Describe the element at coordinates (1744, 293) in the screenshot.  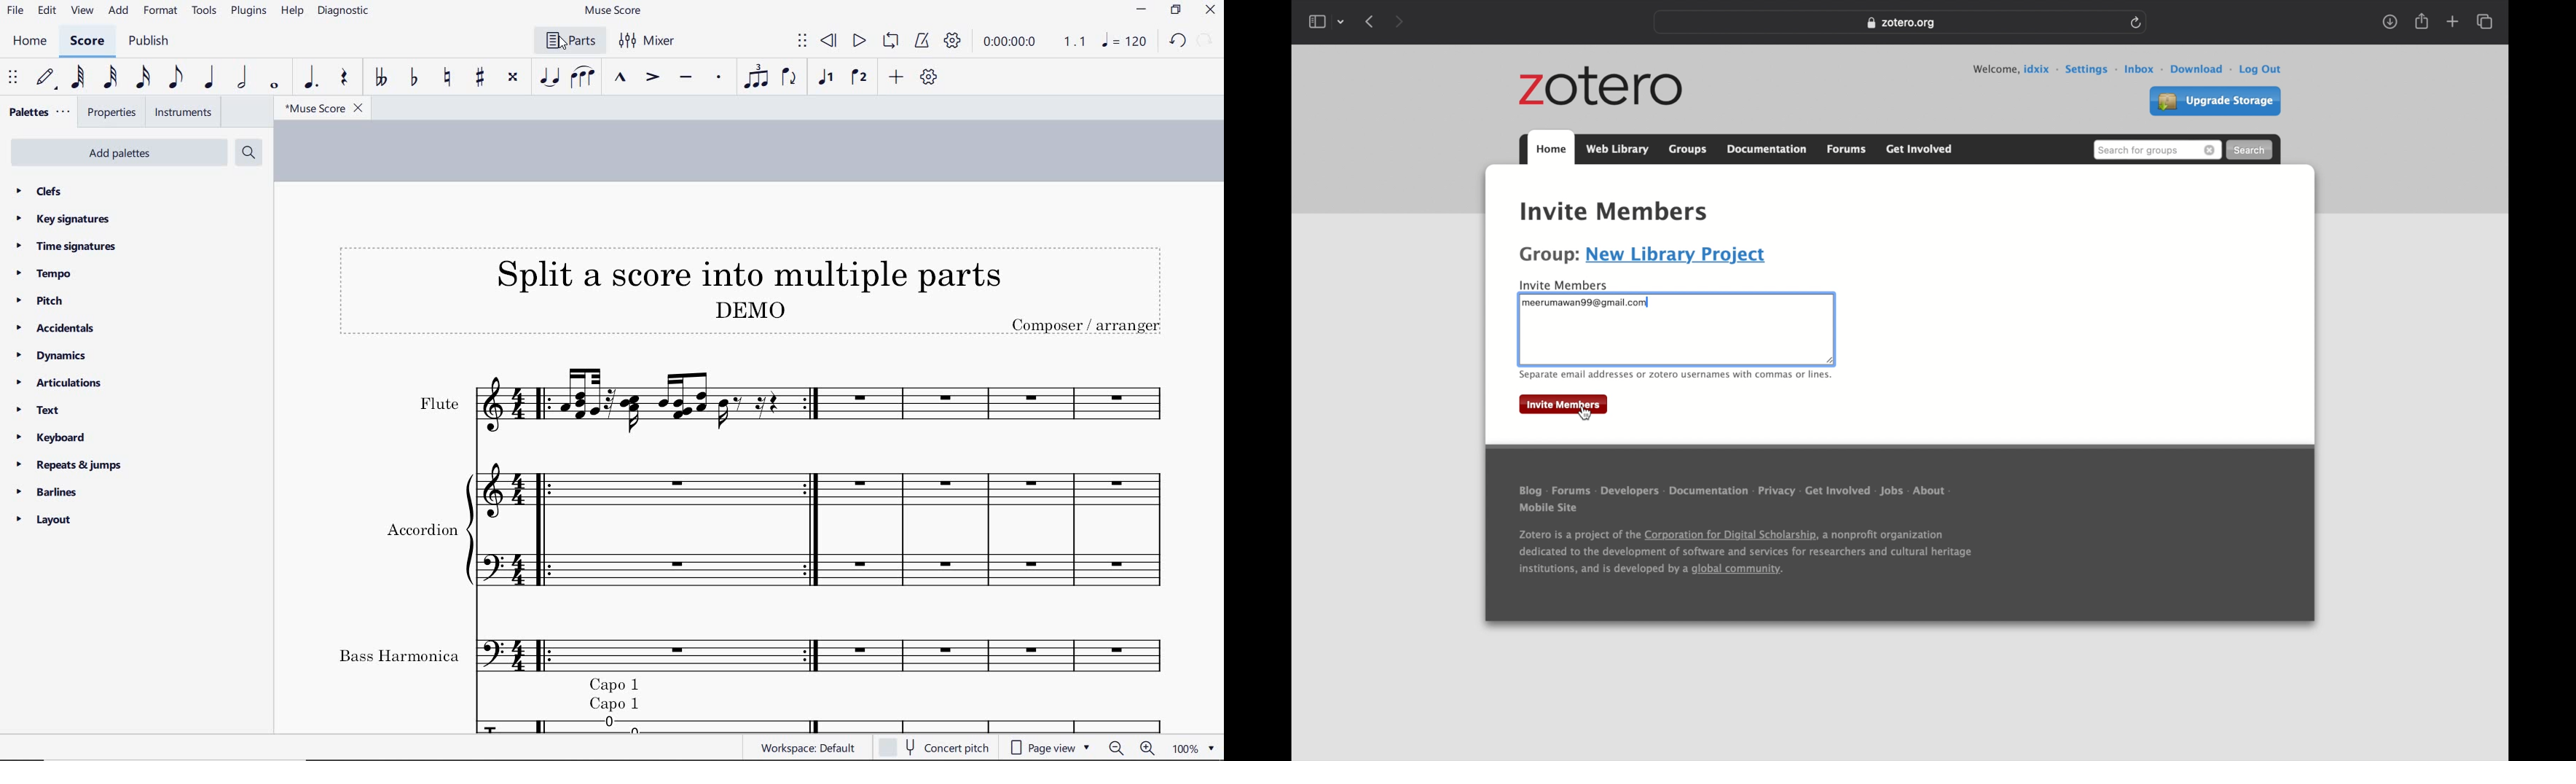
I see `textbox highlight boundary` at that location.